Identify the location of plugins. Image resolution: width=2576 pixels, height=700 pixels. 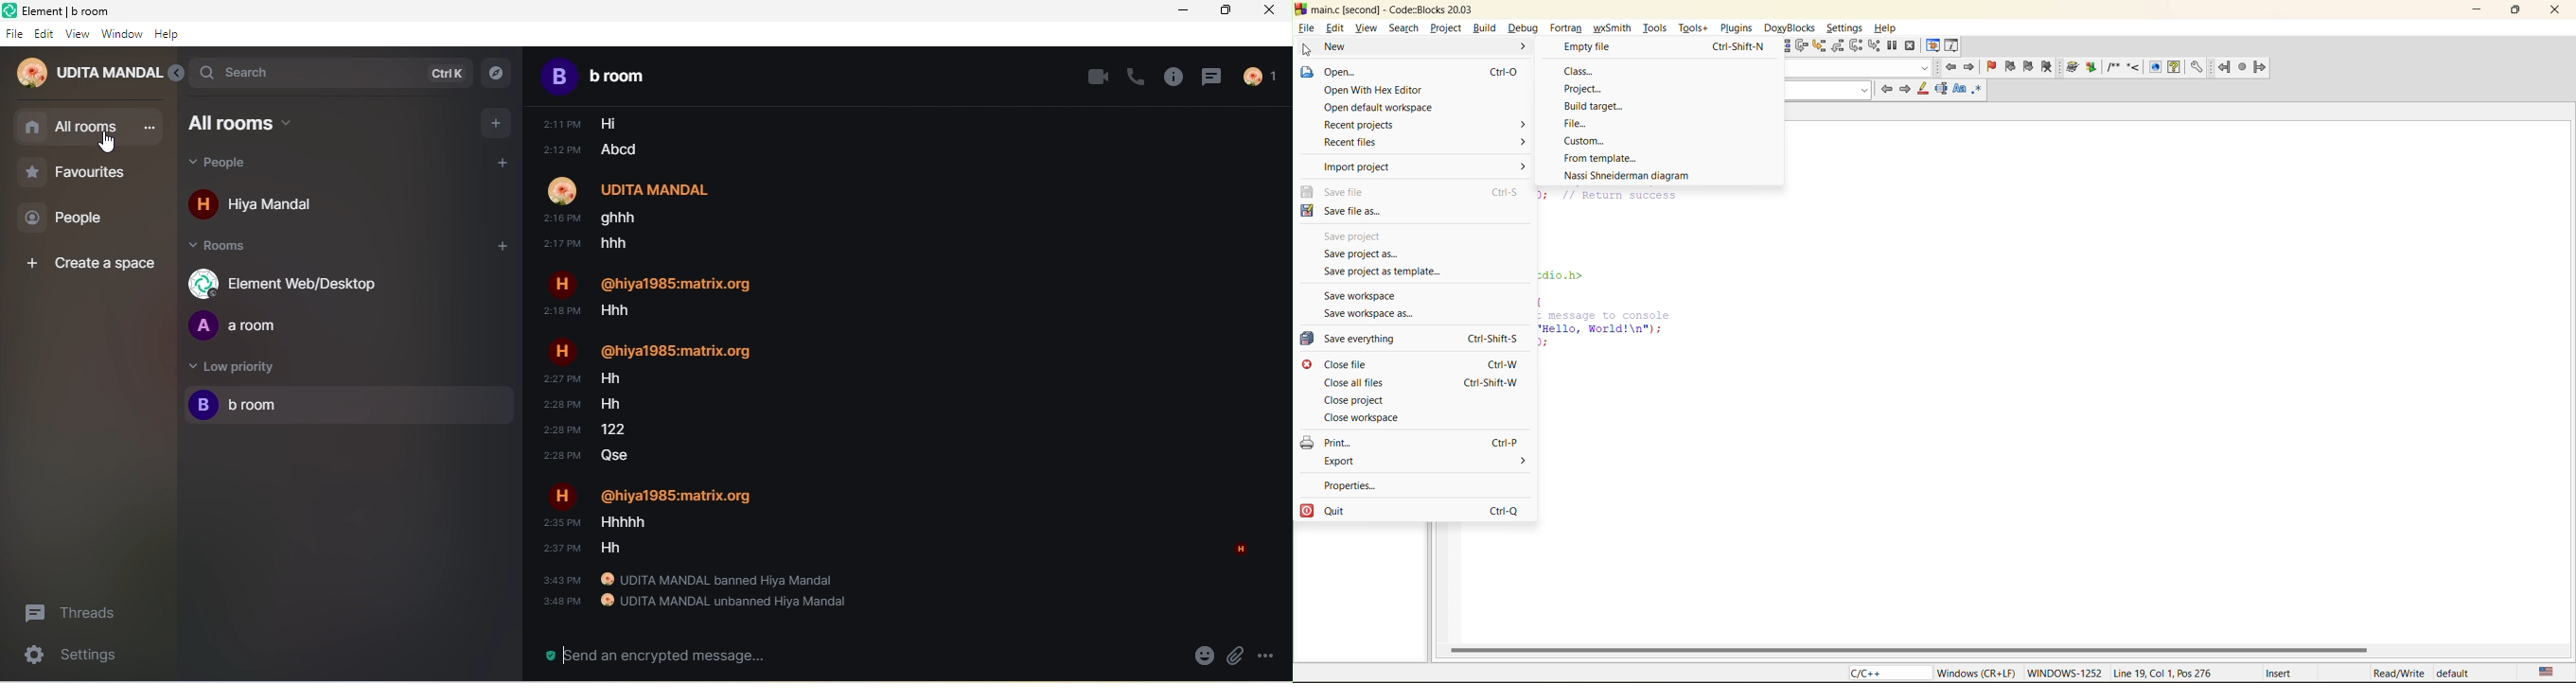
(1738, 28).